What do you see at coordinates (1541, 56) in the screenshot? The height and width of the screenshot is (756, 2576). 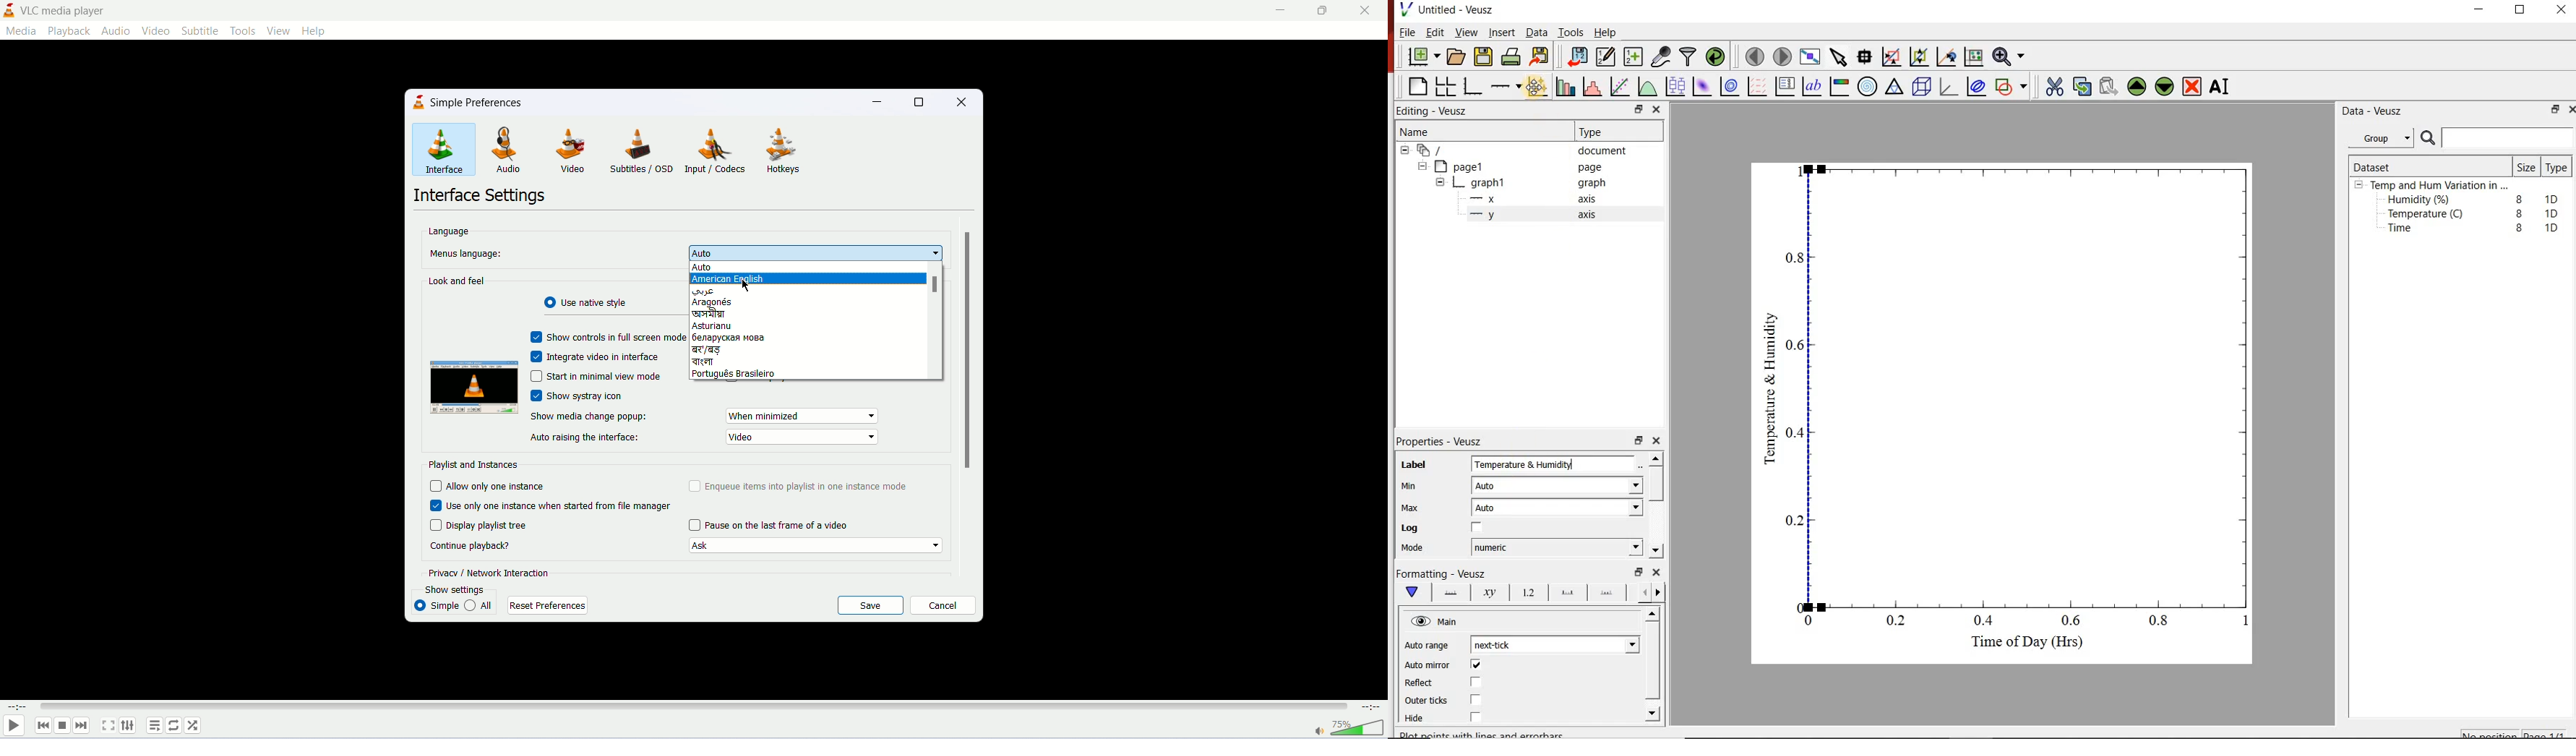 I see `Export to graphics format` at bounding box center [1541, 56].